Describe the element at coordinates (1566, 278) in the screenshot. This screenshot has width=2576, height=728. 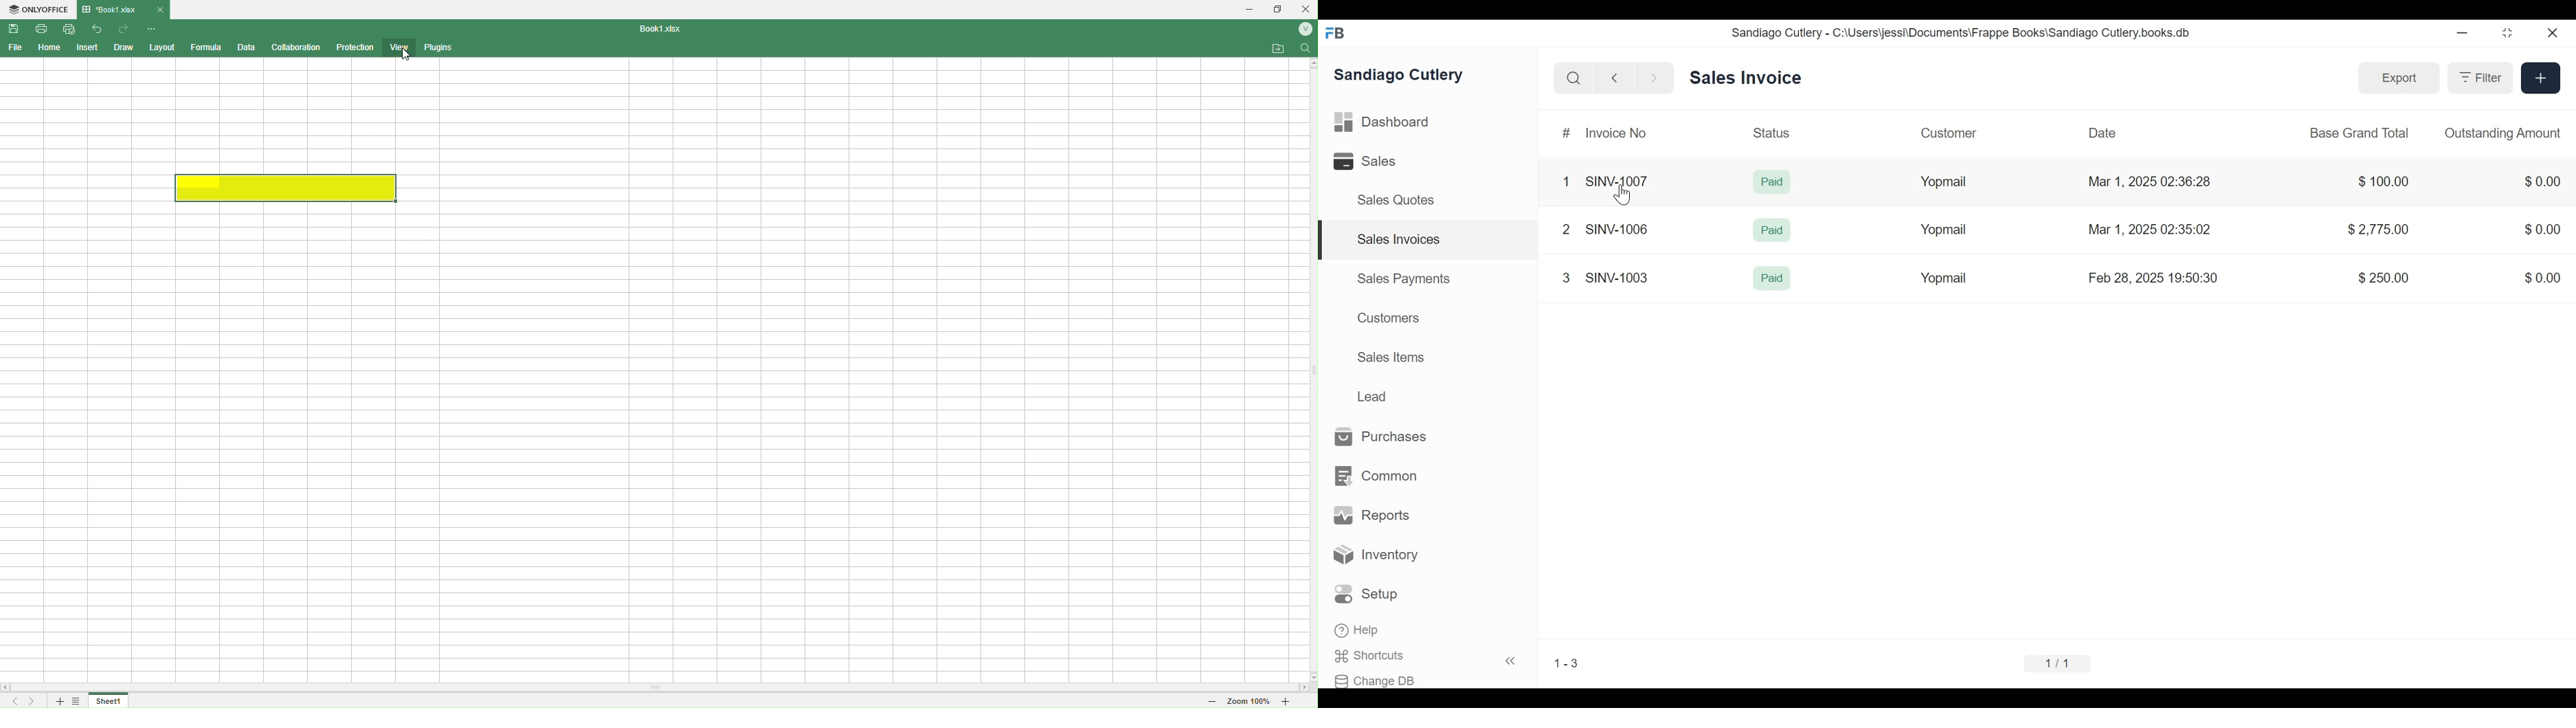
I see `3` at that location.